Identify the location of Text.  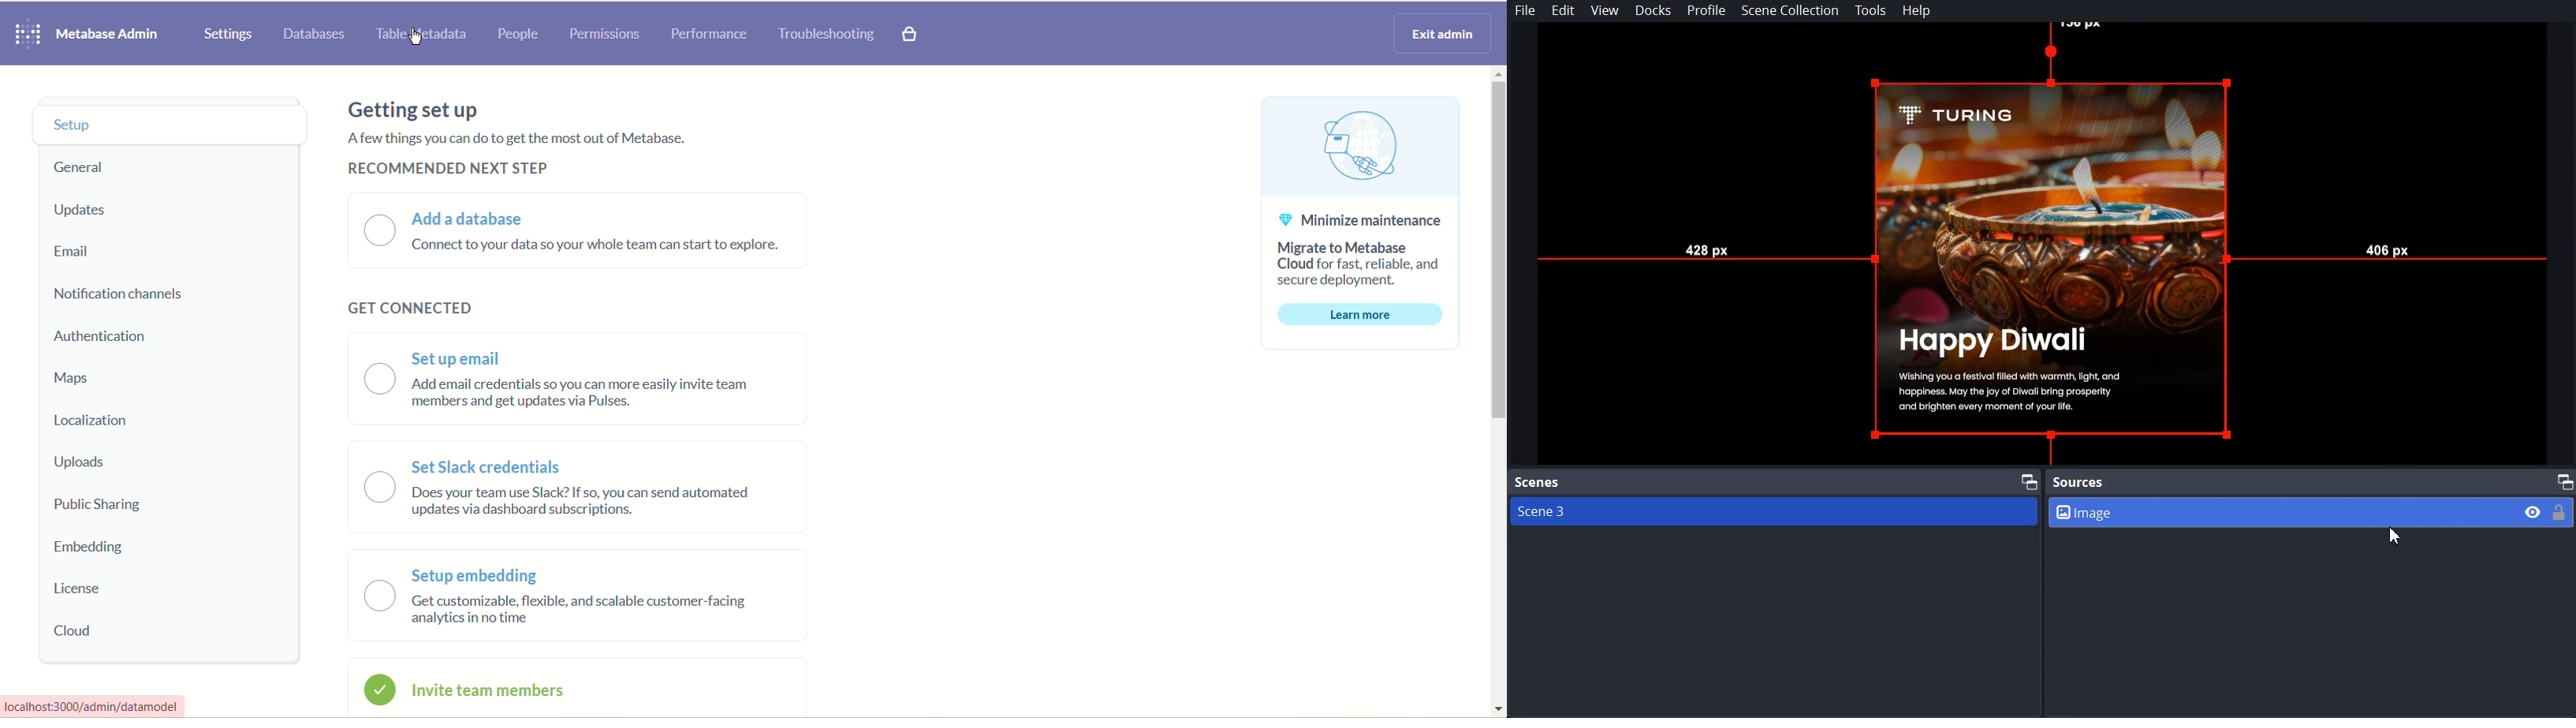
(2078, 483).